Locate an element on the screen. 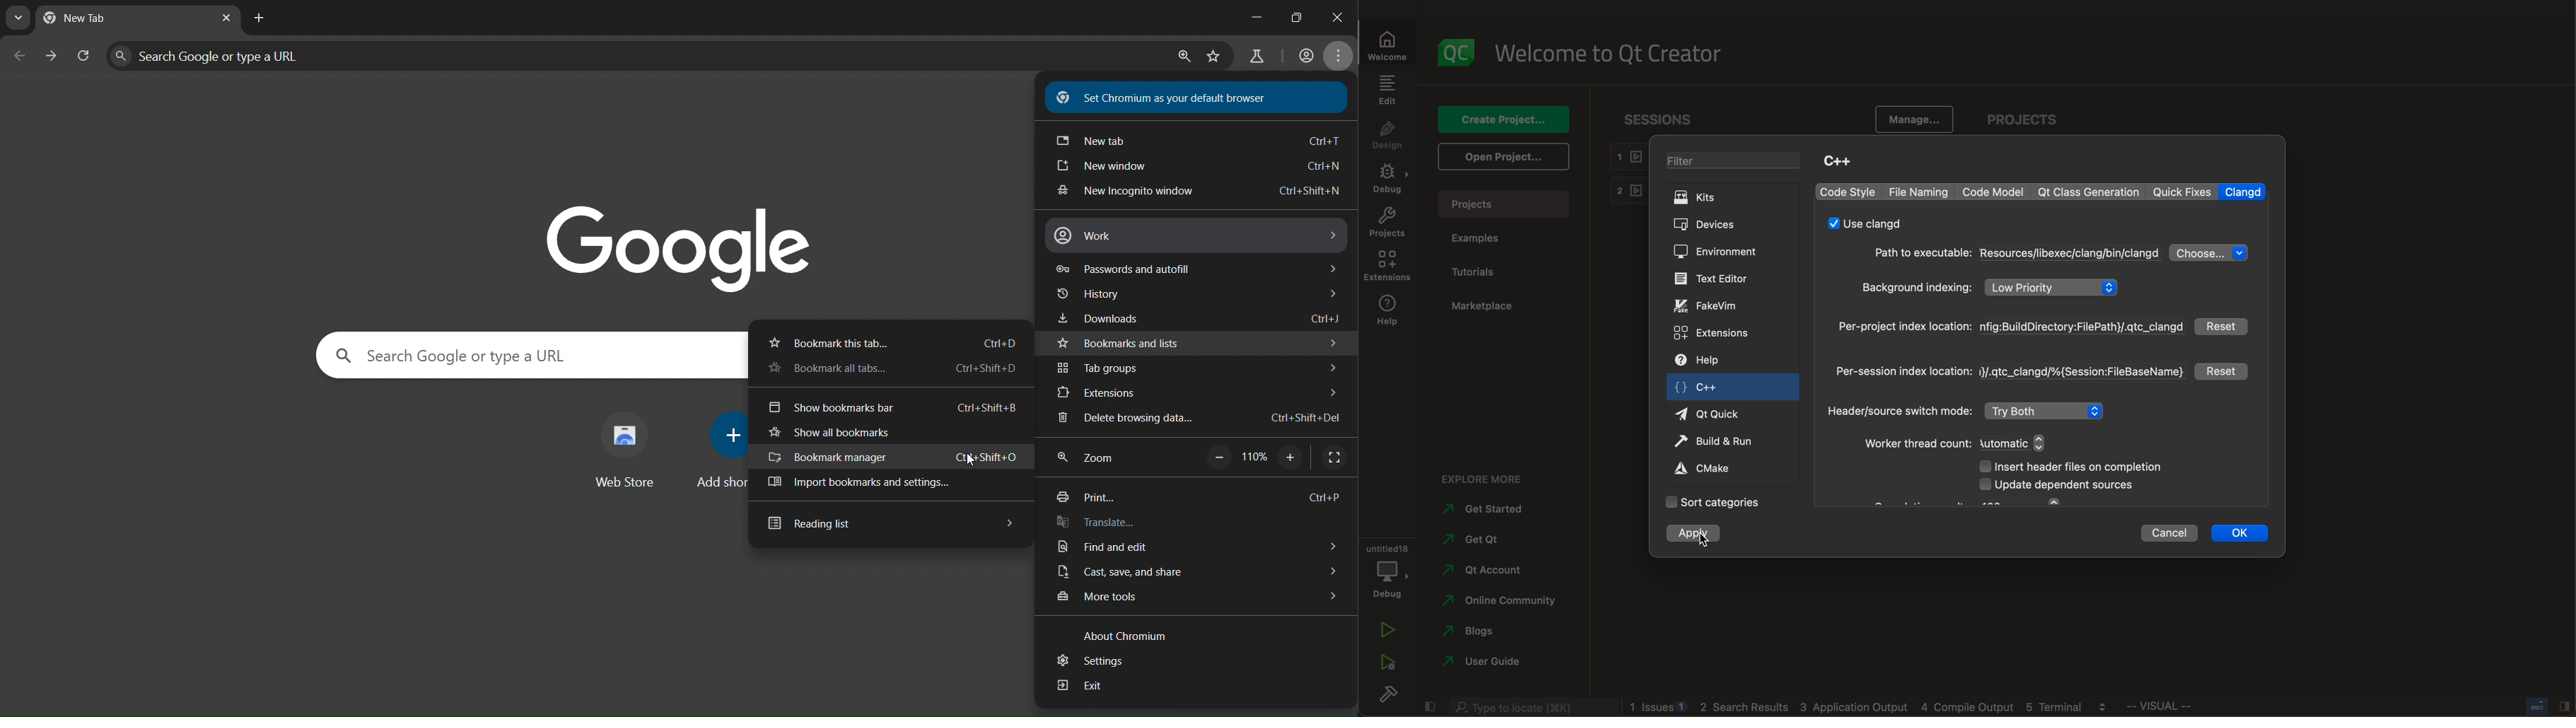 The image size is (2576, 728). history is located at coordinates (1204, 295).